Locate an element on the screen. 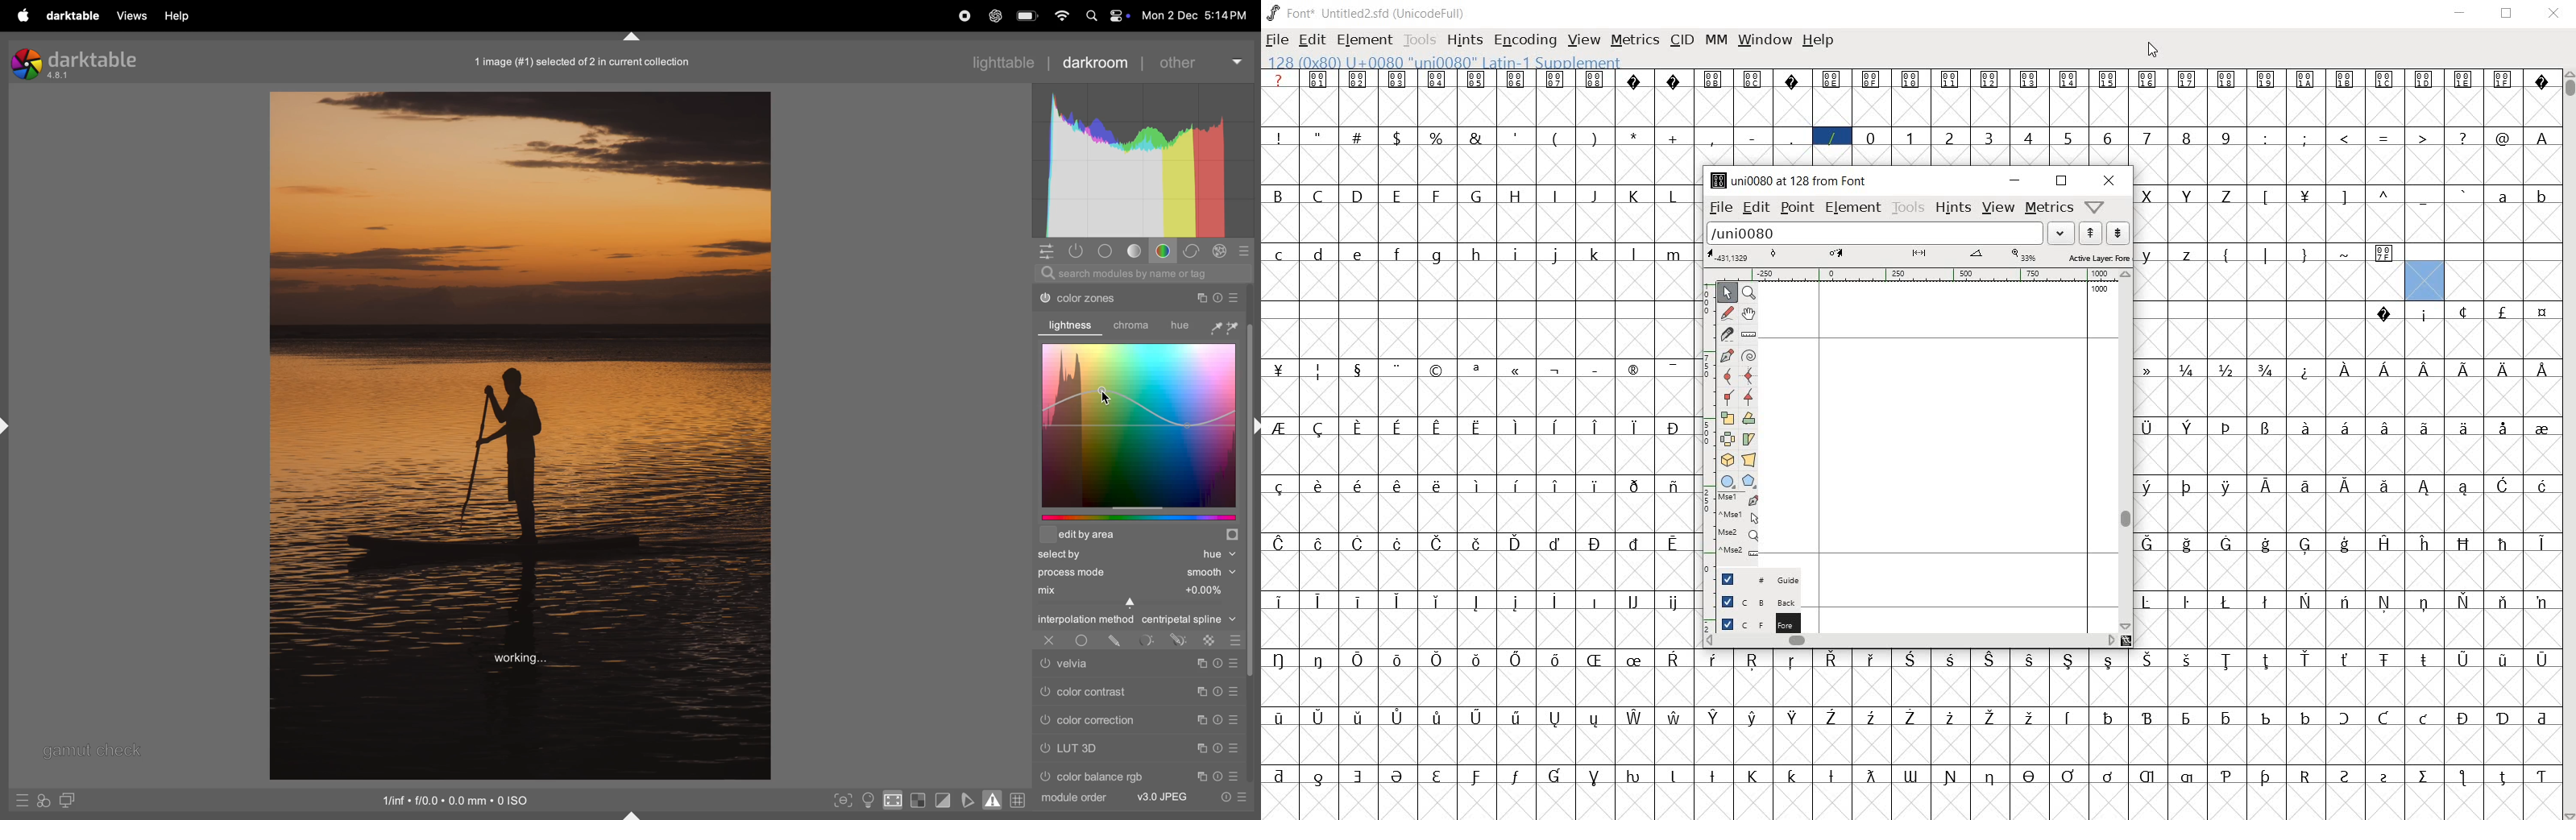 The image size is (2576, 840). glyph is located at coordinates (1279, 428).